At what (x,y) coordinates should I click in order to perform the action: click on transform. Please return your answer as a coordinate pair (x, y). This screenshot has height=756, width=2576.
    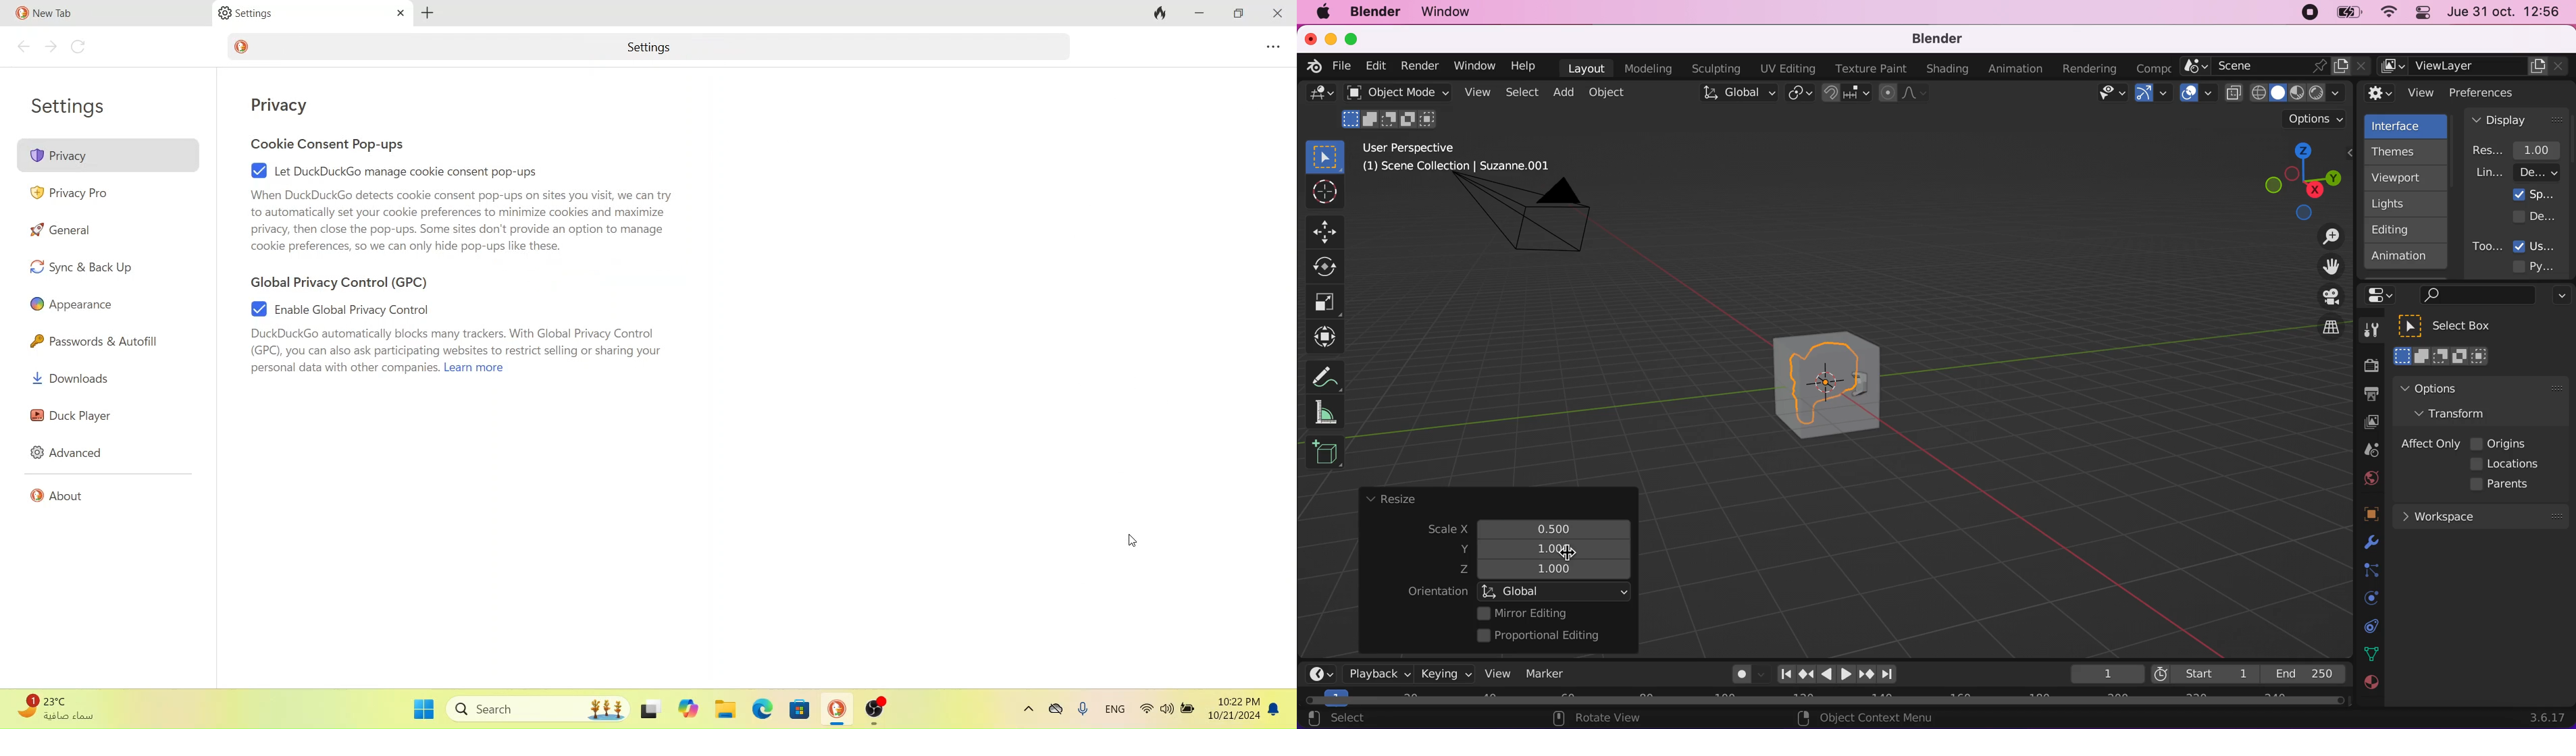
    Looking at the image, I should click on (2460, 412).